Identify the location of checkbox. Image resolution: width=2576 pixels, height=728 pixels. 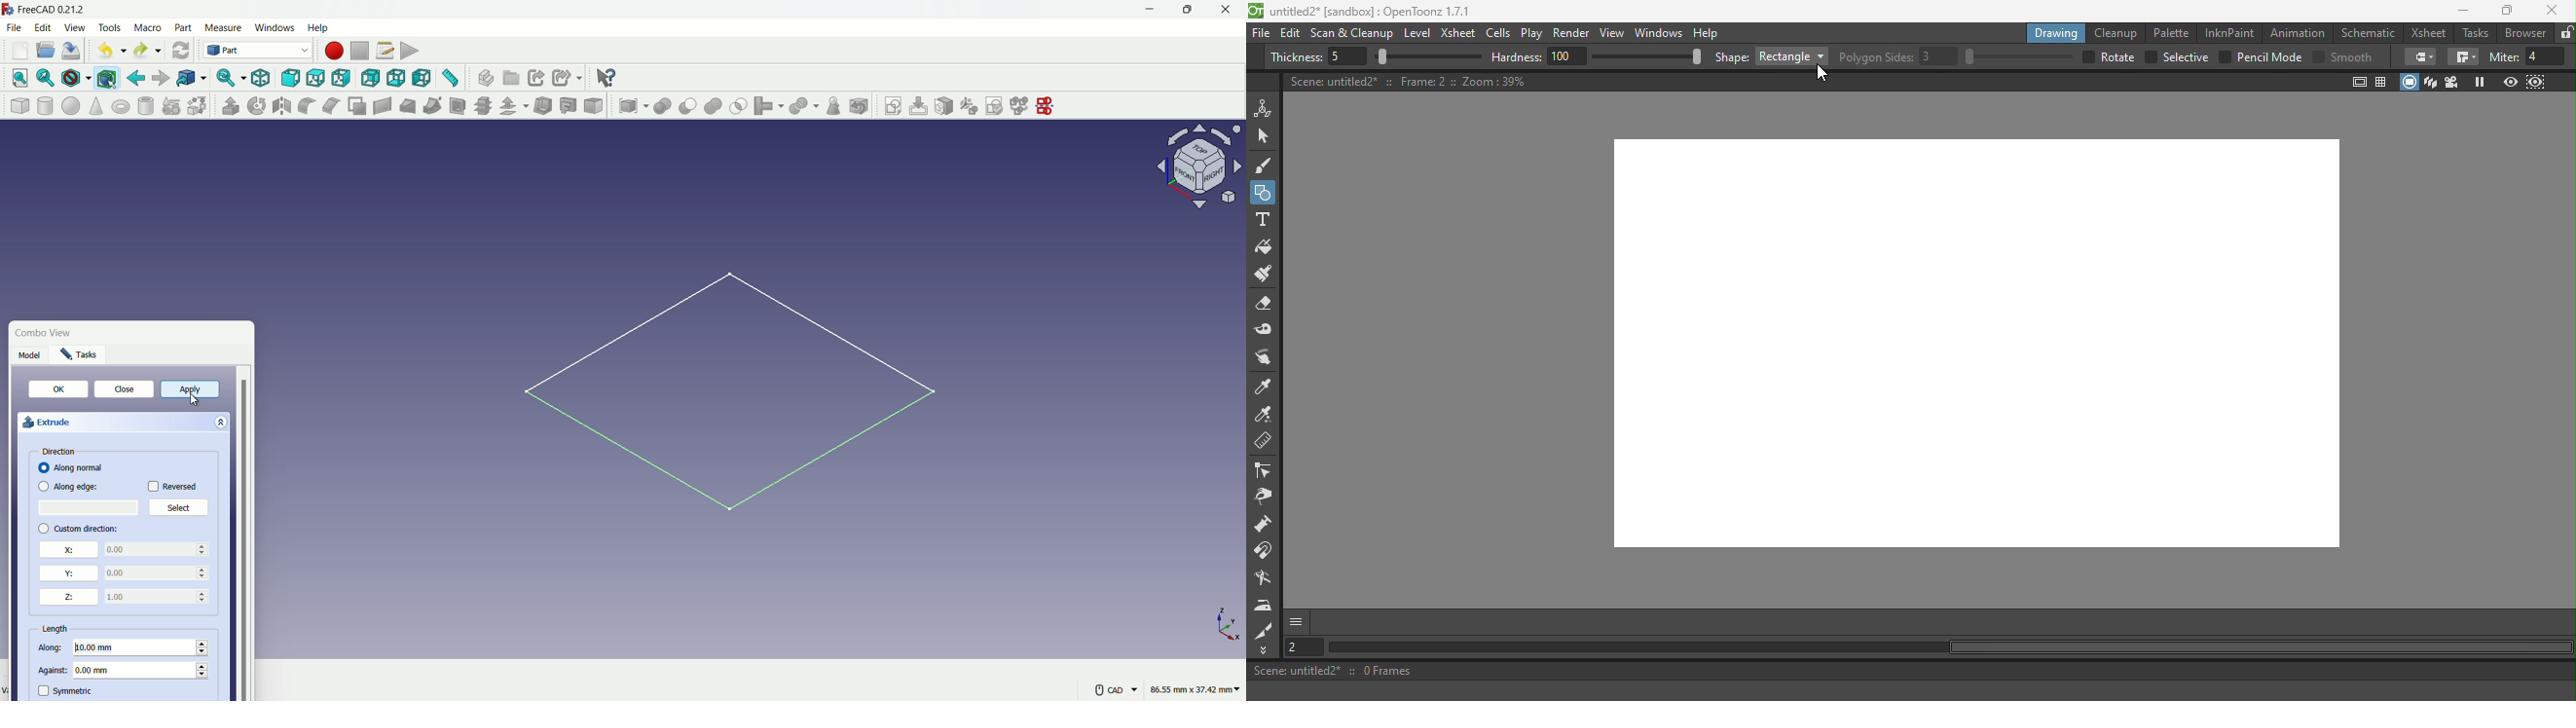
(154, 486).